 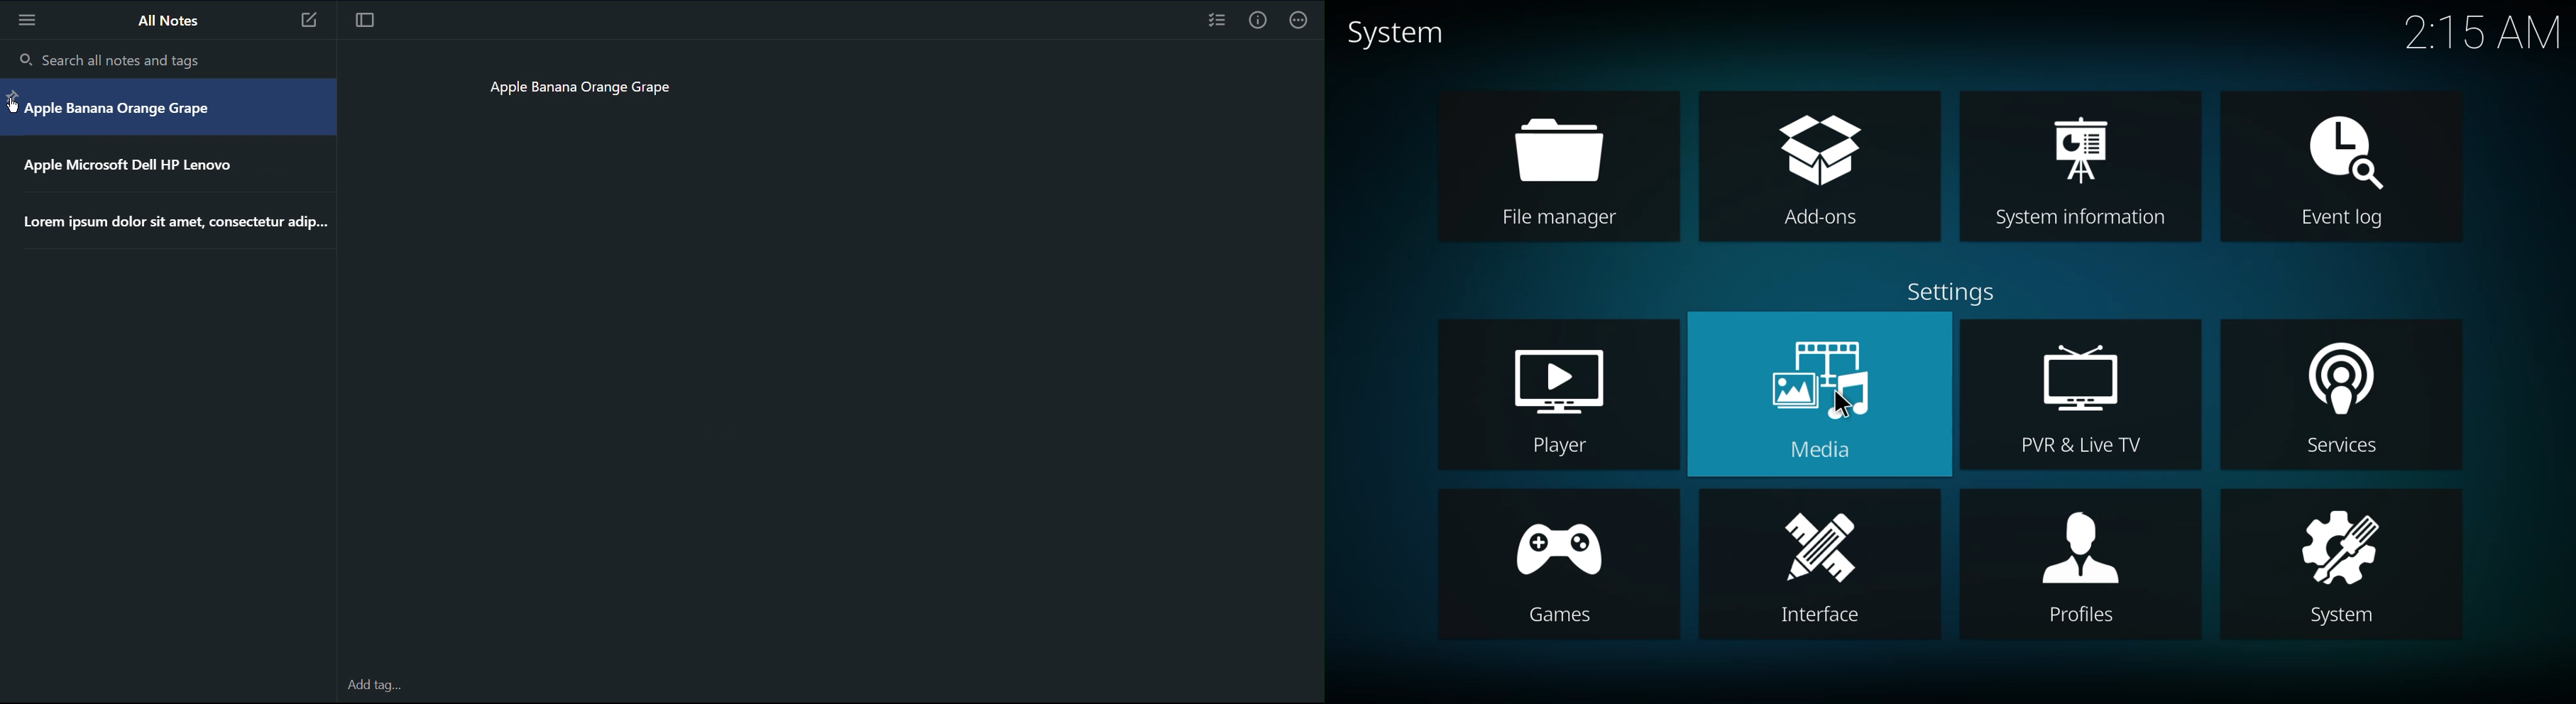 What do you see at coordinates (1843, 403) in the screenshot?
I see `cursor` at bounding box center [1843, 403].